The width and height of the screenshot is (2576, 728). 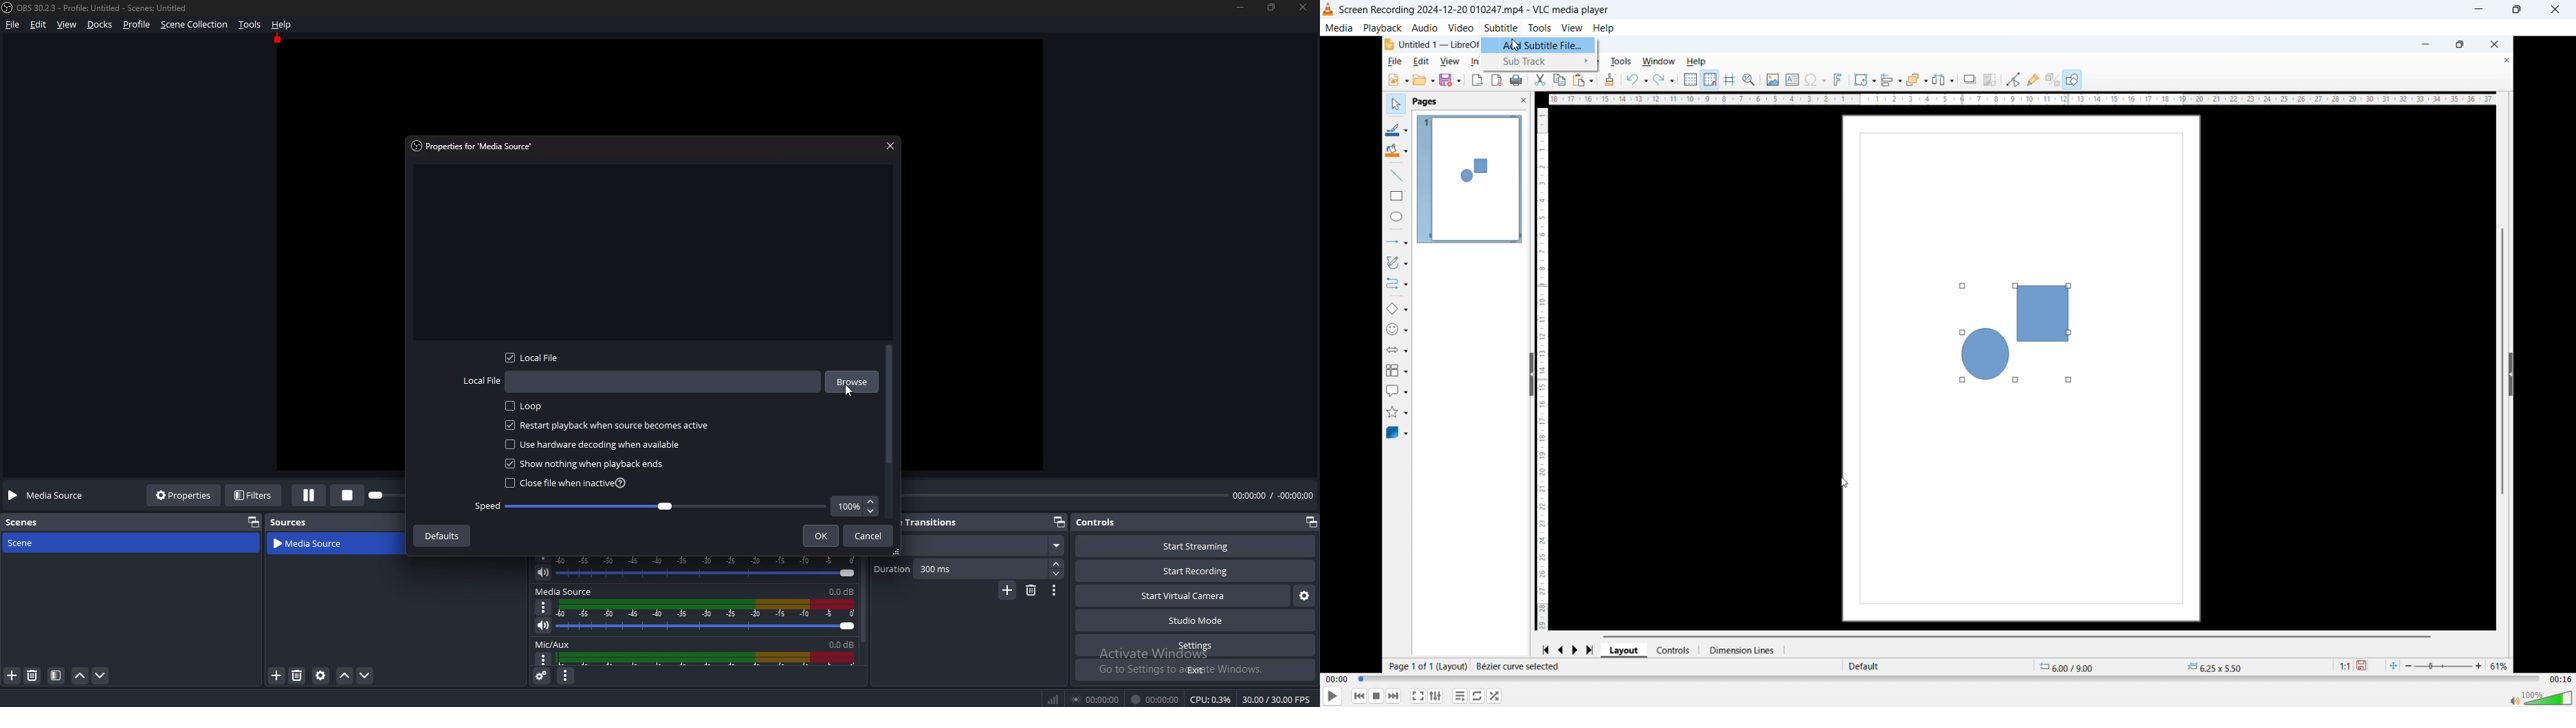 I want to click on scenes, so click(x=29, y=521).